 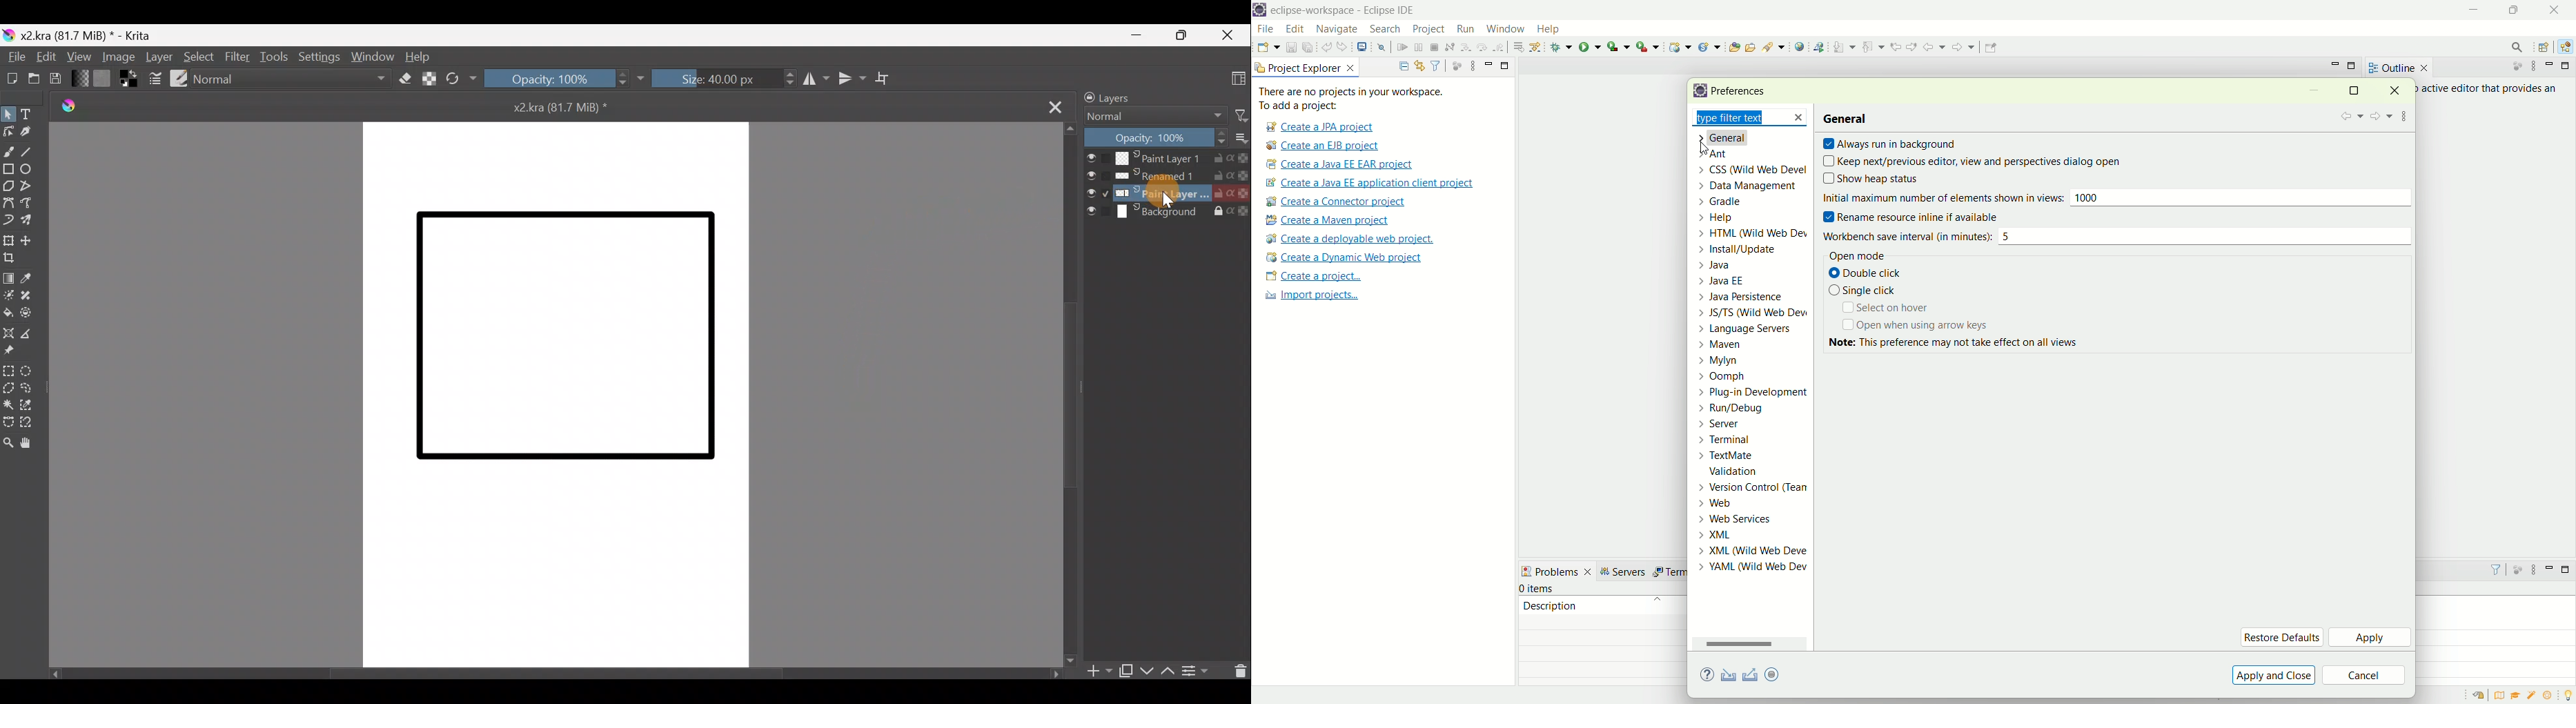 I want to click on Assistant tool, so click(x=9, y=335).